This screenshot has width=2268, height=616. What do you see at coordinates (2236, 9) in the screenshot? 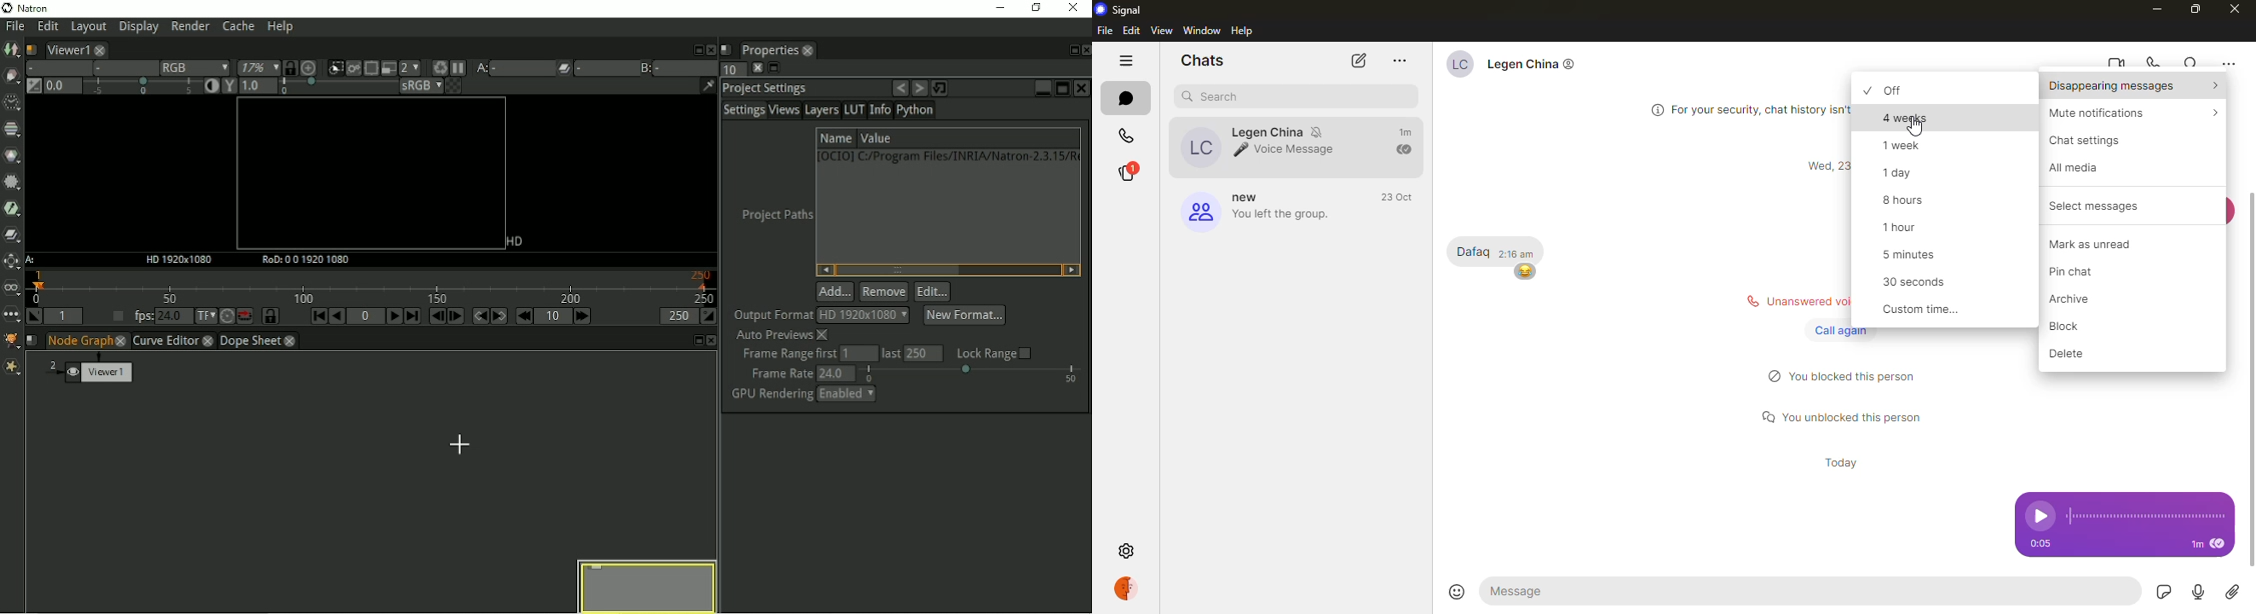
I see `close` at bounding box center [2236, 9].